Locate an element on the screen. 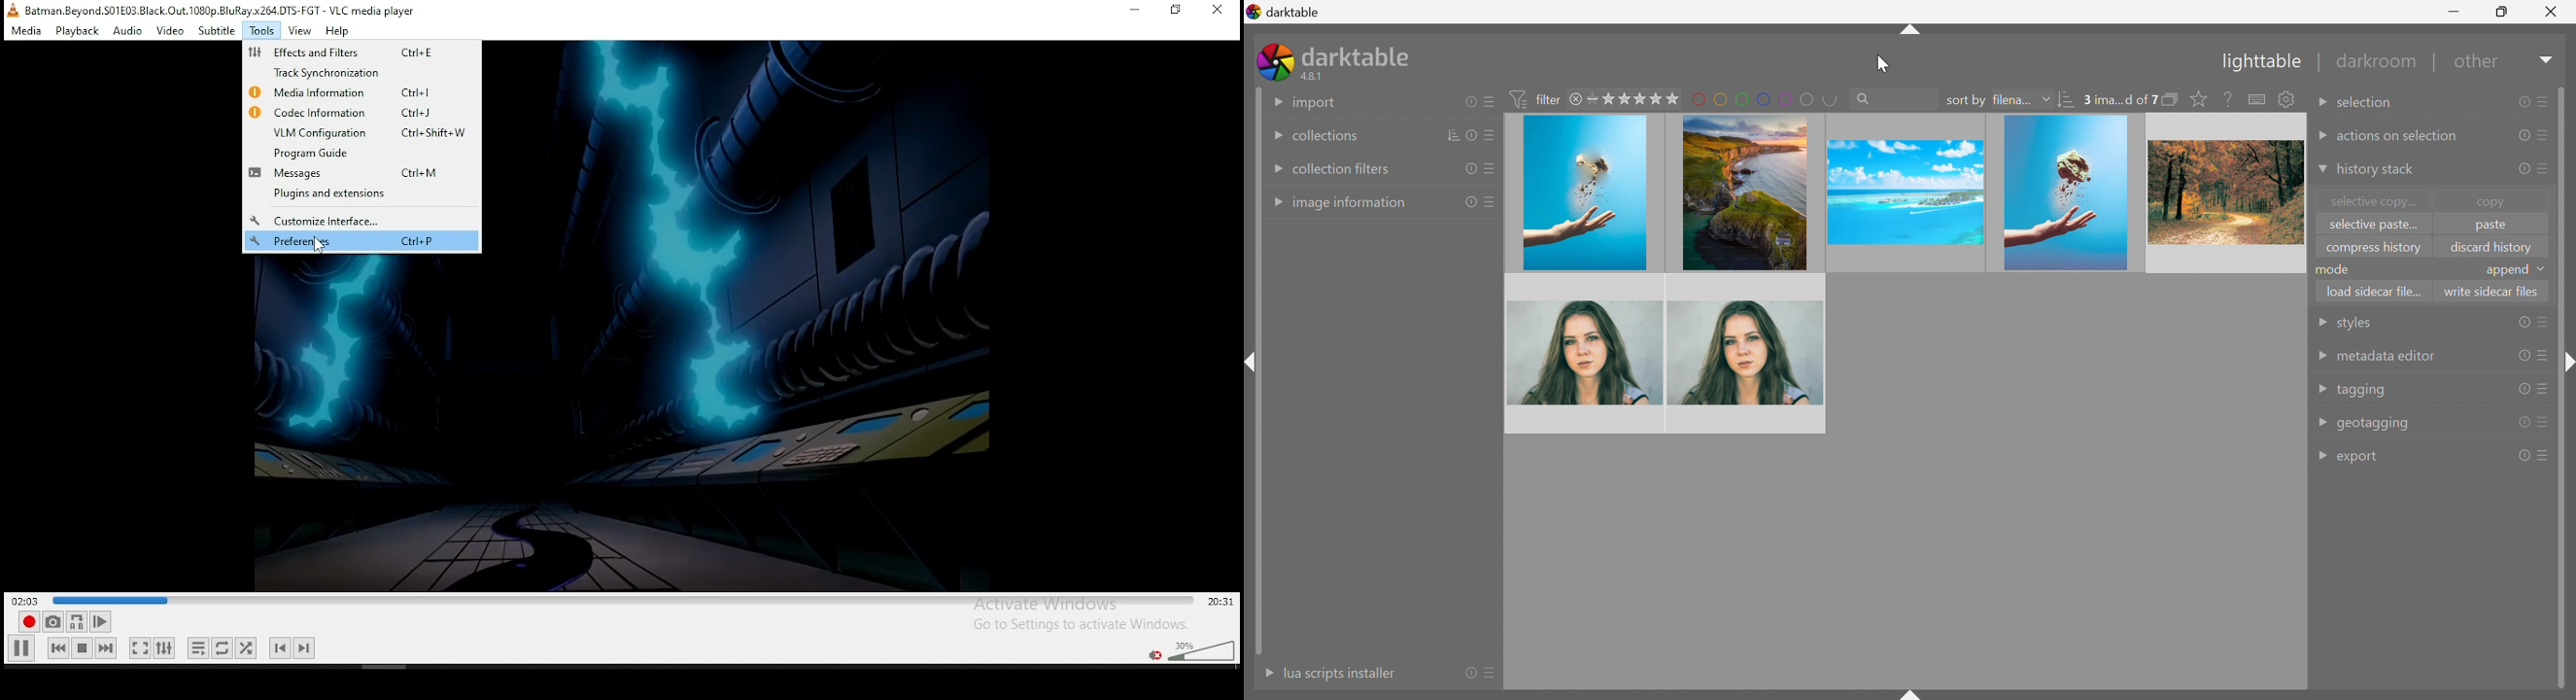 This screenshot has width=2576, height=700. paste is located at coordinates (2490, 227).